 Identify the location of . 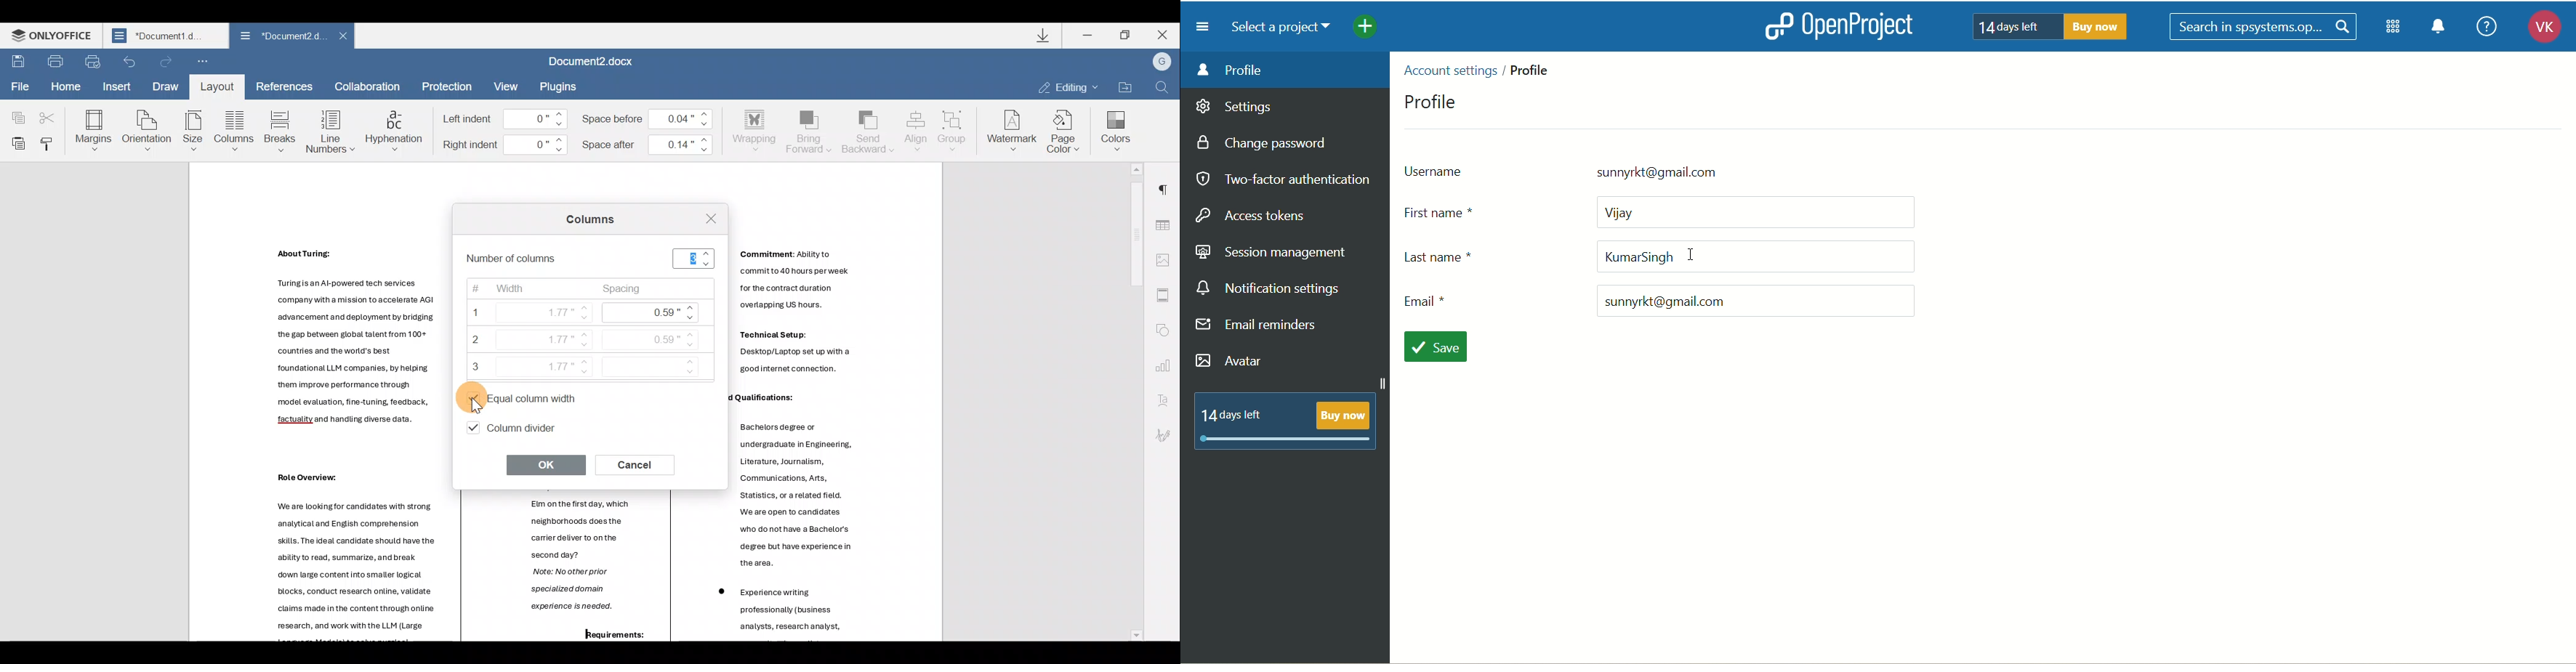
(354, 354).